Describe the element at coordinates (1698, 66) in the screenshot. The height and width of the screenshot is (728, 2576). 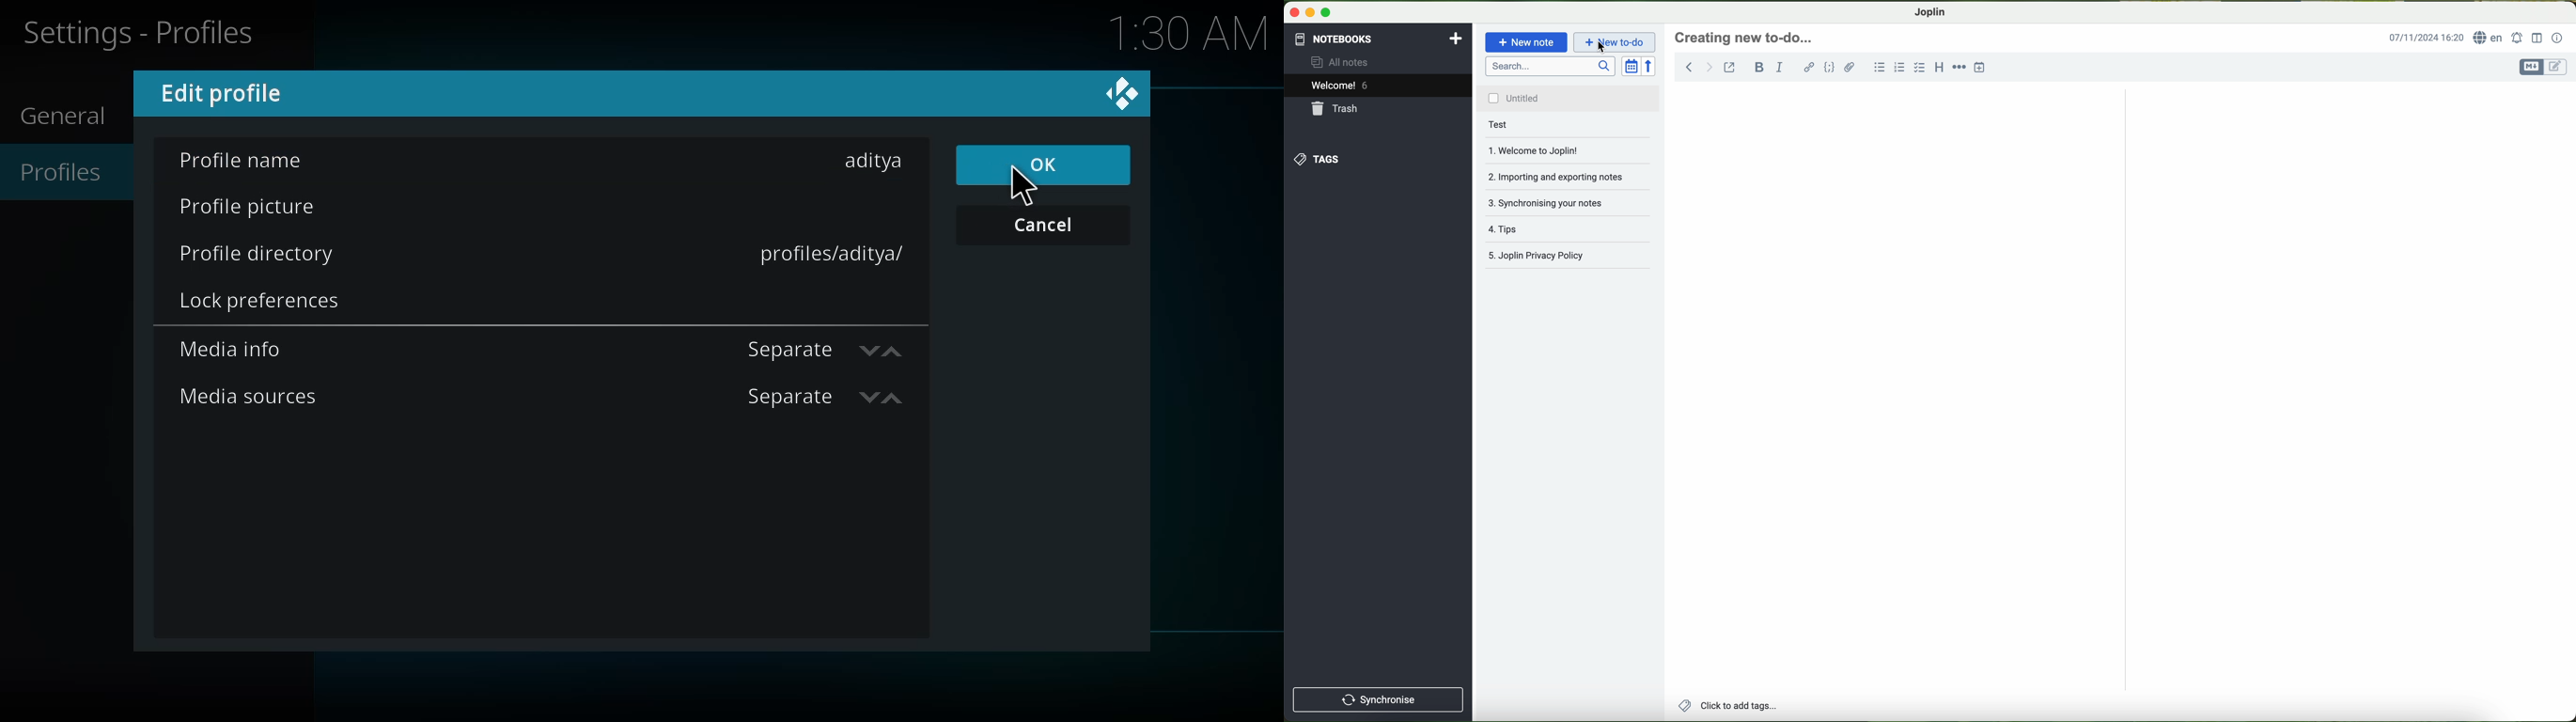
I see `back arrow` at that location.